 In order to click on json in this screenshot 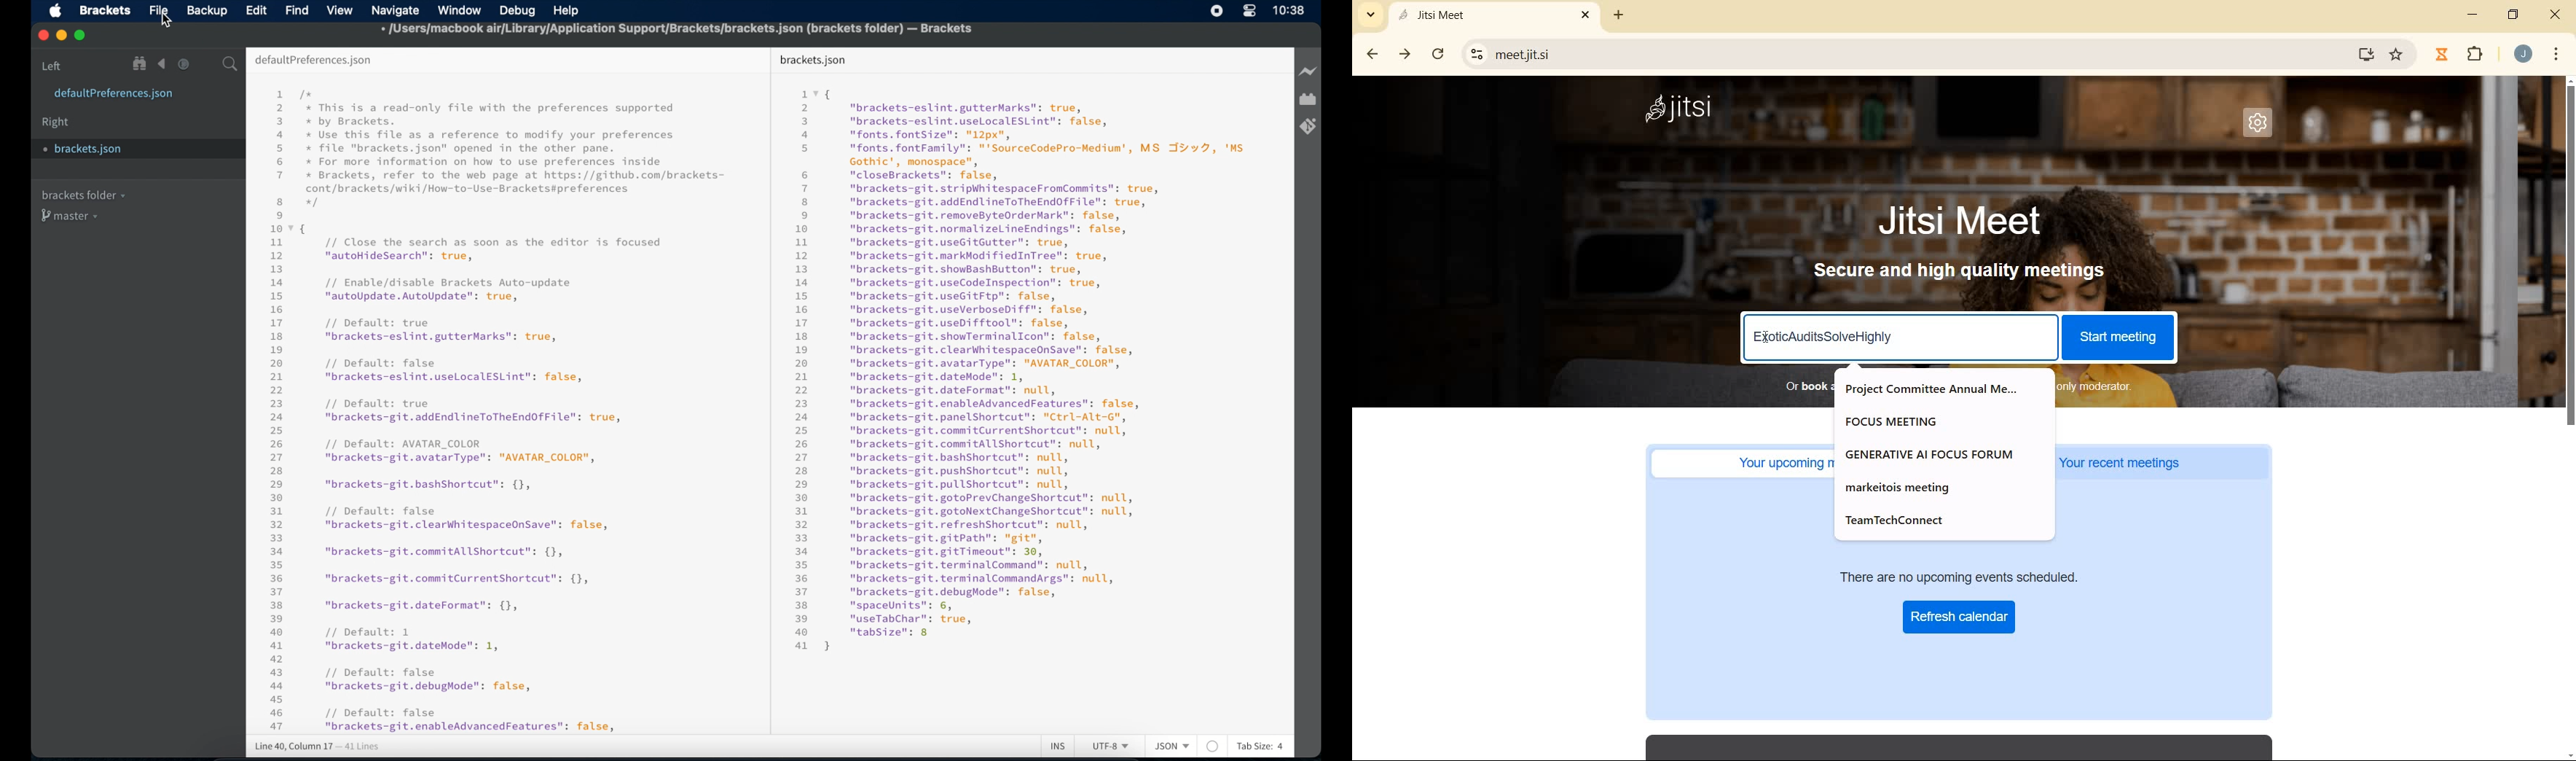, I will do `click(1173, 745)`.